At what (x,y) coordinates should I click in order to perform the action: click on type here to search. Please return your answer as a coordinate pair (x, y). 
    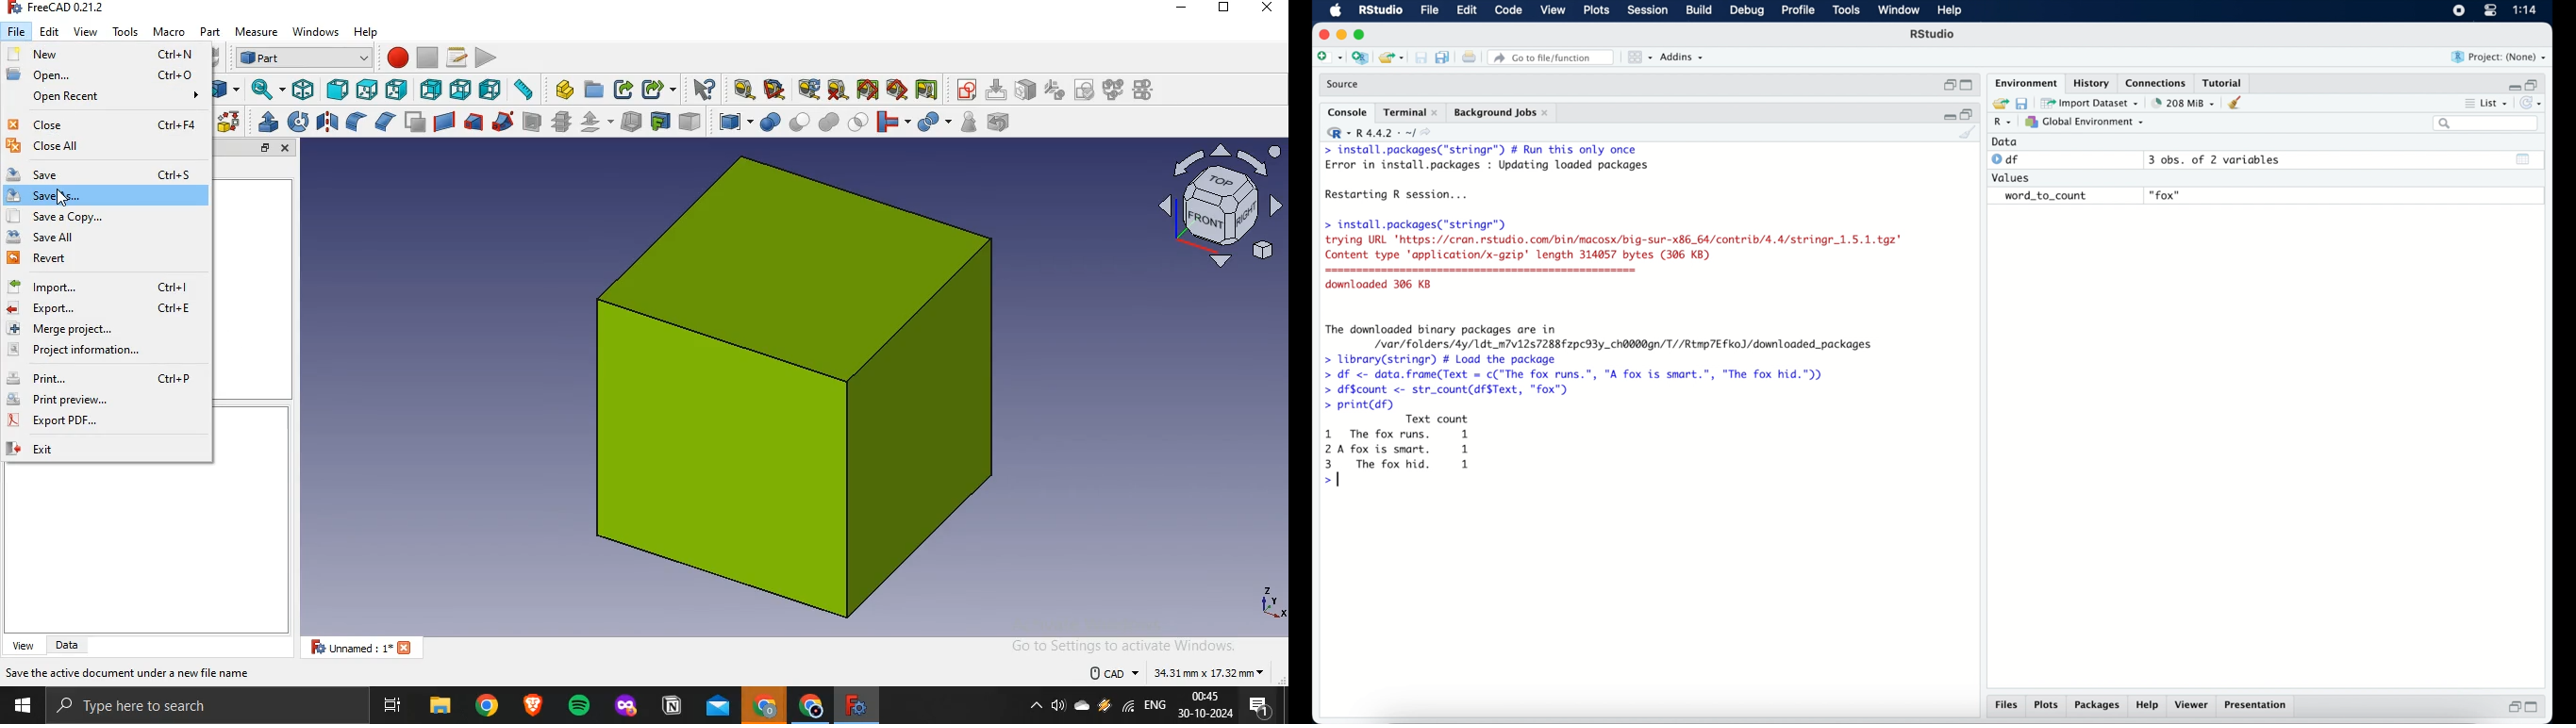
    Looking at the image, I should click on (190, 706).